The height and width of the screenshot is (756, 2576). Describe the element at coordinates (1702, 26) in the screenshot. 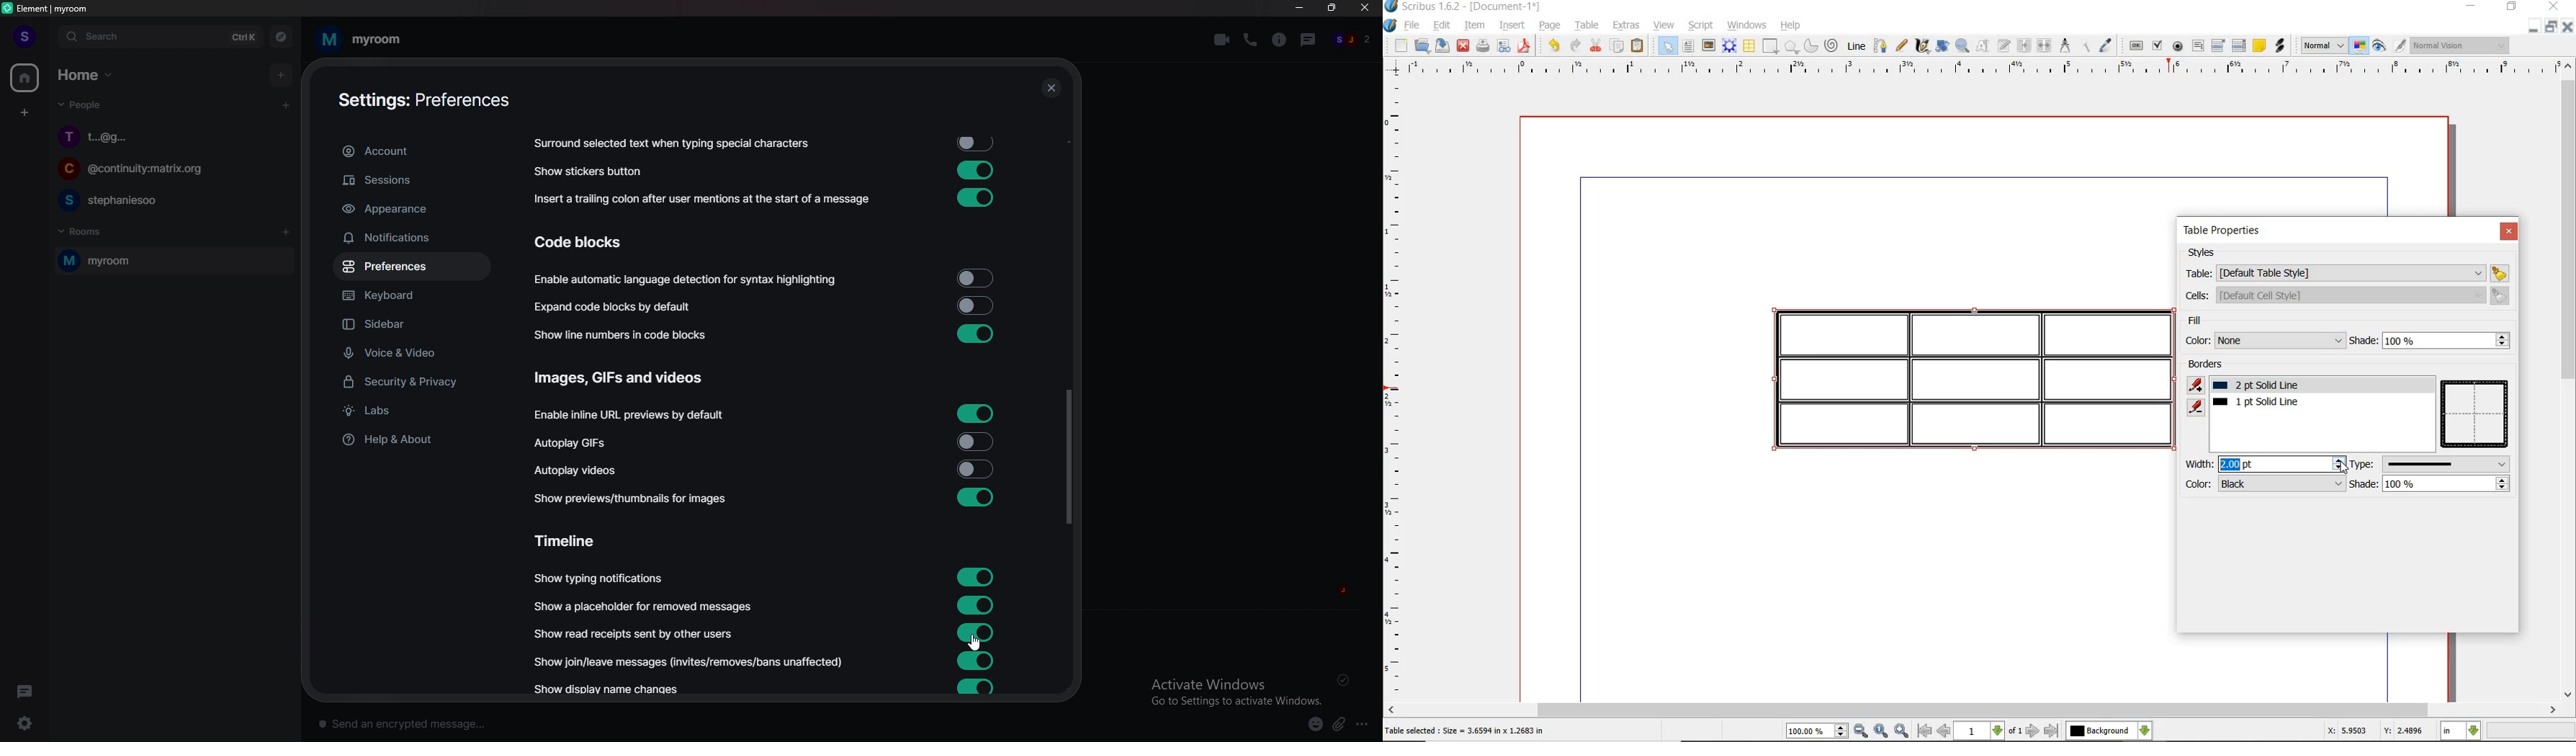

I see `script` at that location.